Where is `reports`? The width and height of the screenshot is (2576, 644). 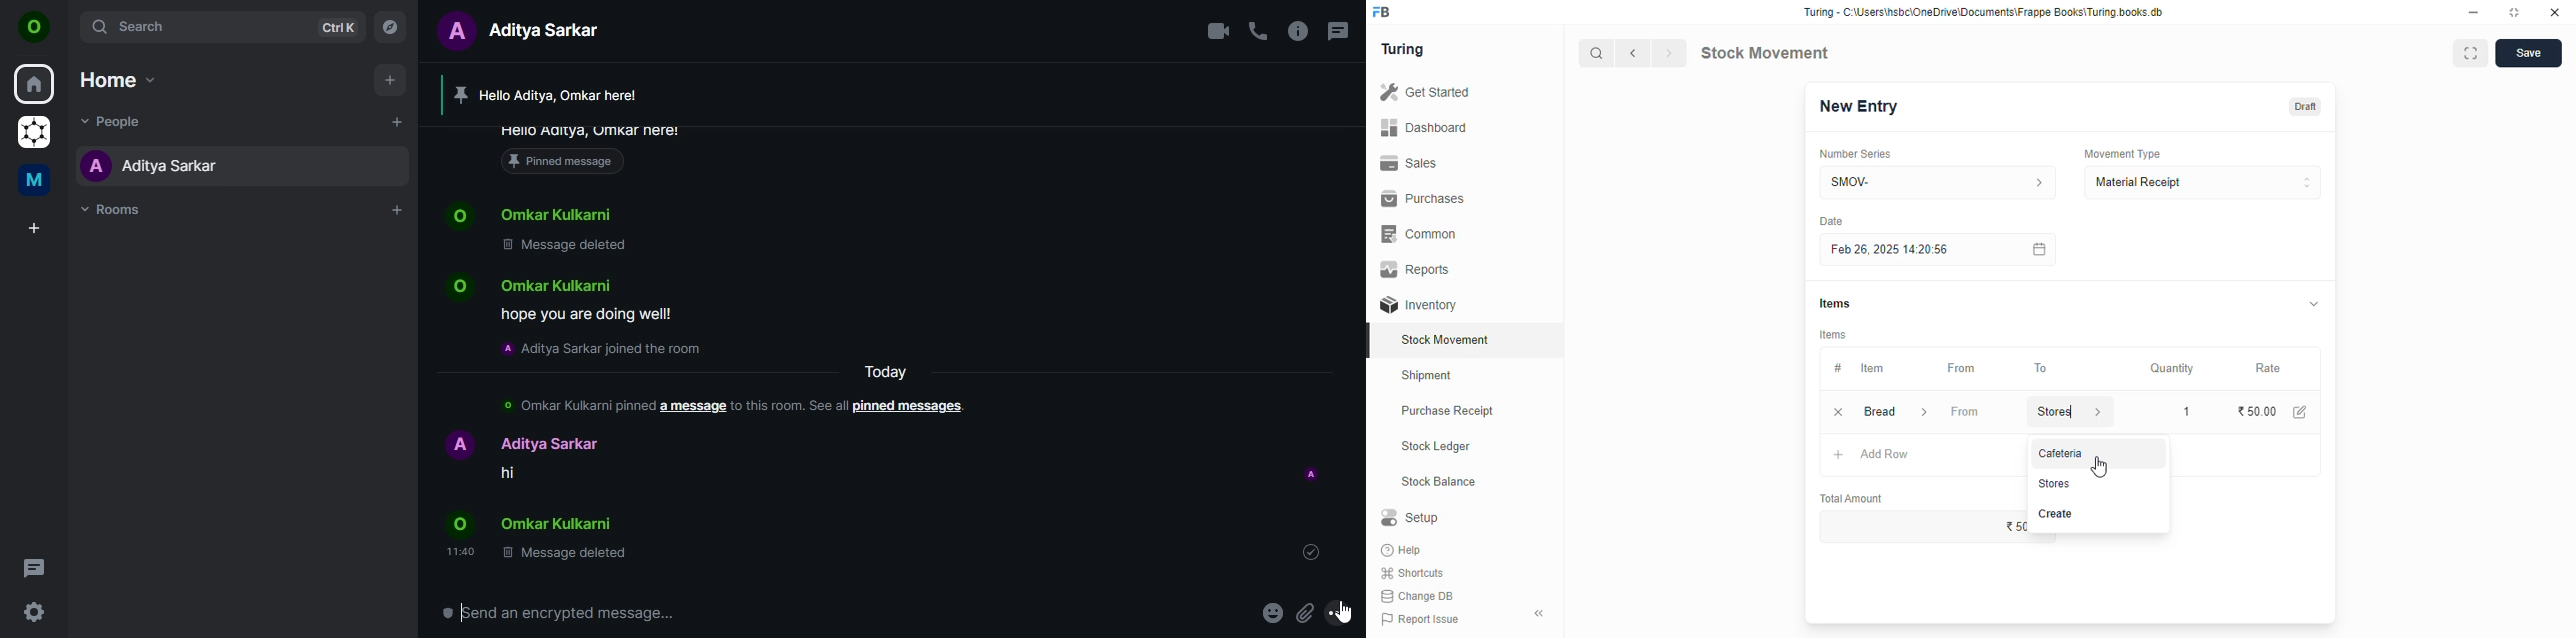 reports is located at coordinates (1417, 268).